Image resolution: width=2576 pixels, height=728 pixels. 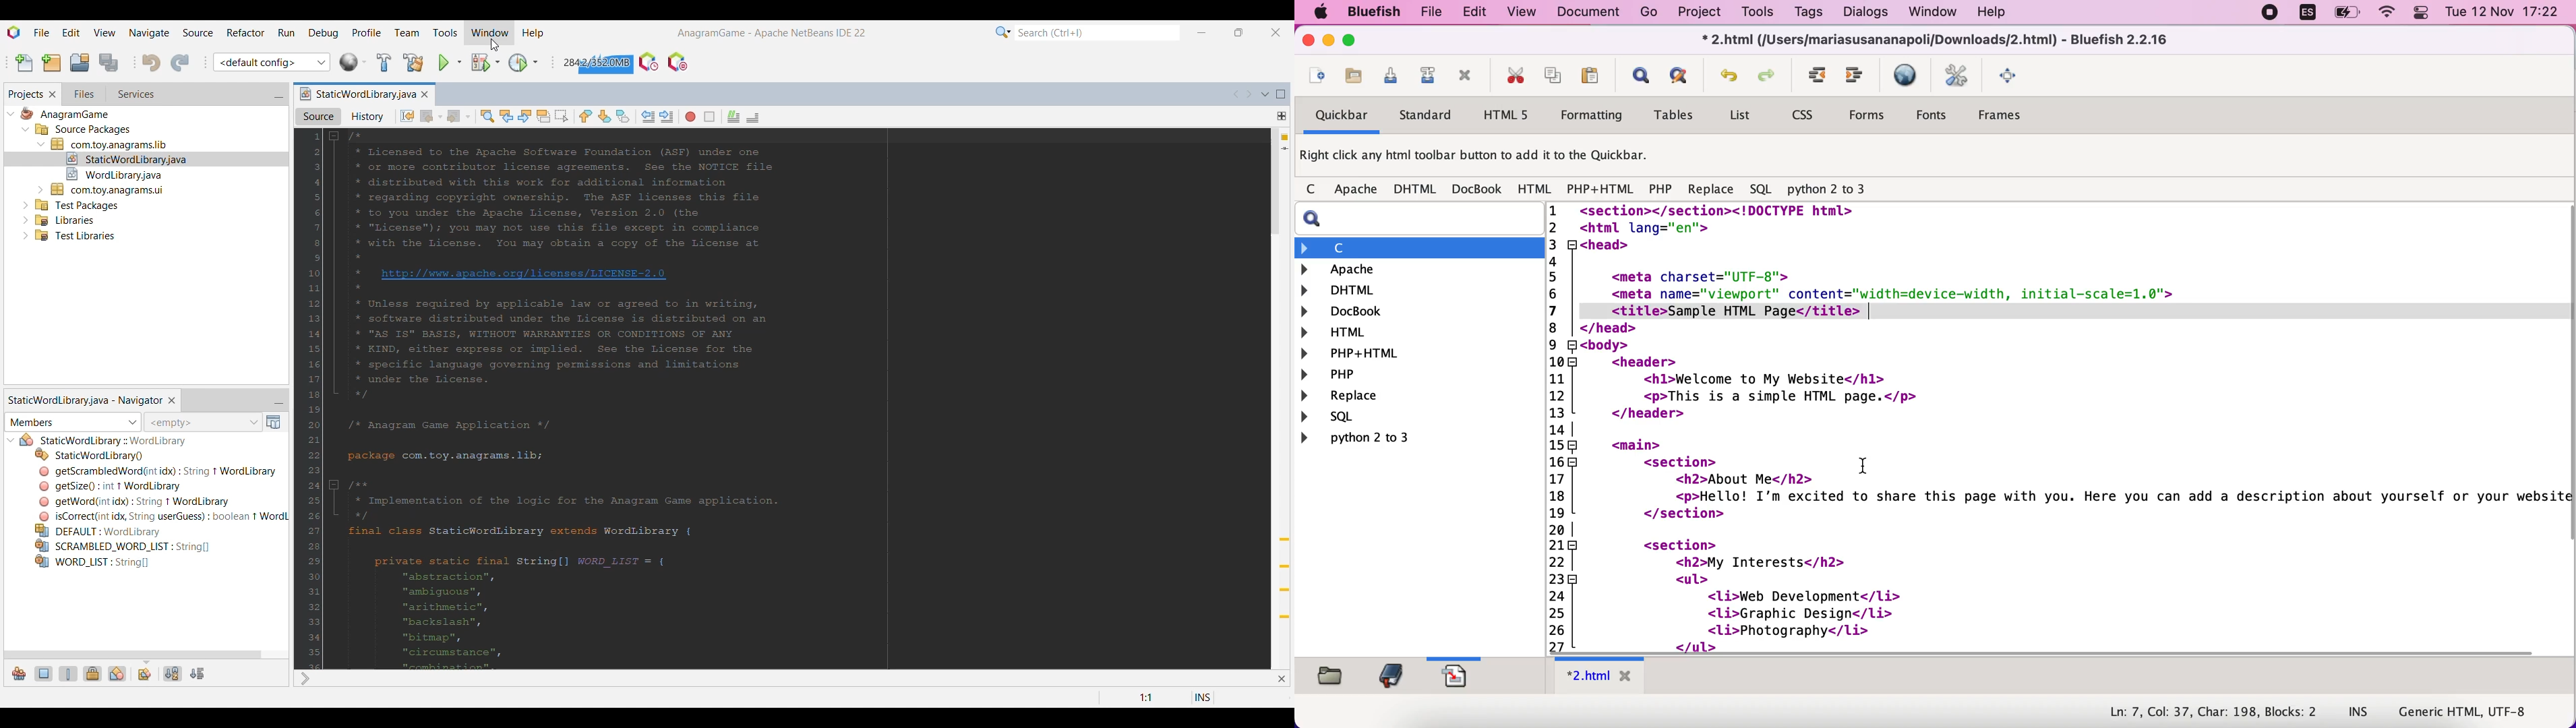 I want to click on Drang to split window horizontally or vertically, so click(x=1282, y=116).